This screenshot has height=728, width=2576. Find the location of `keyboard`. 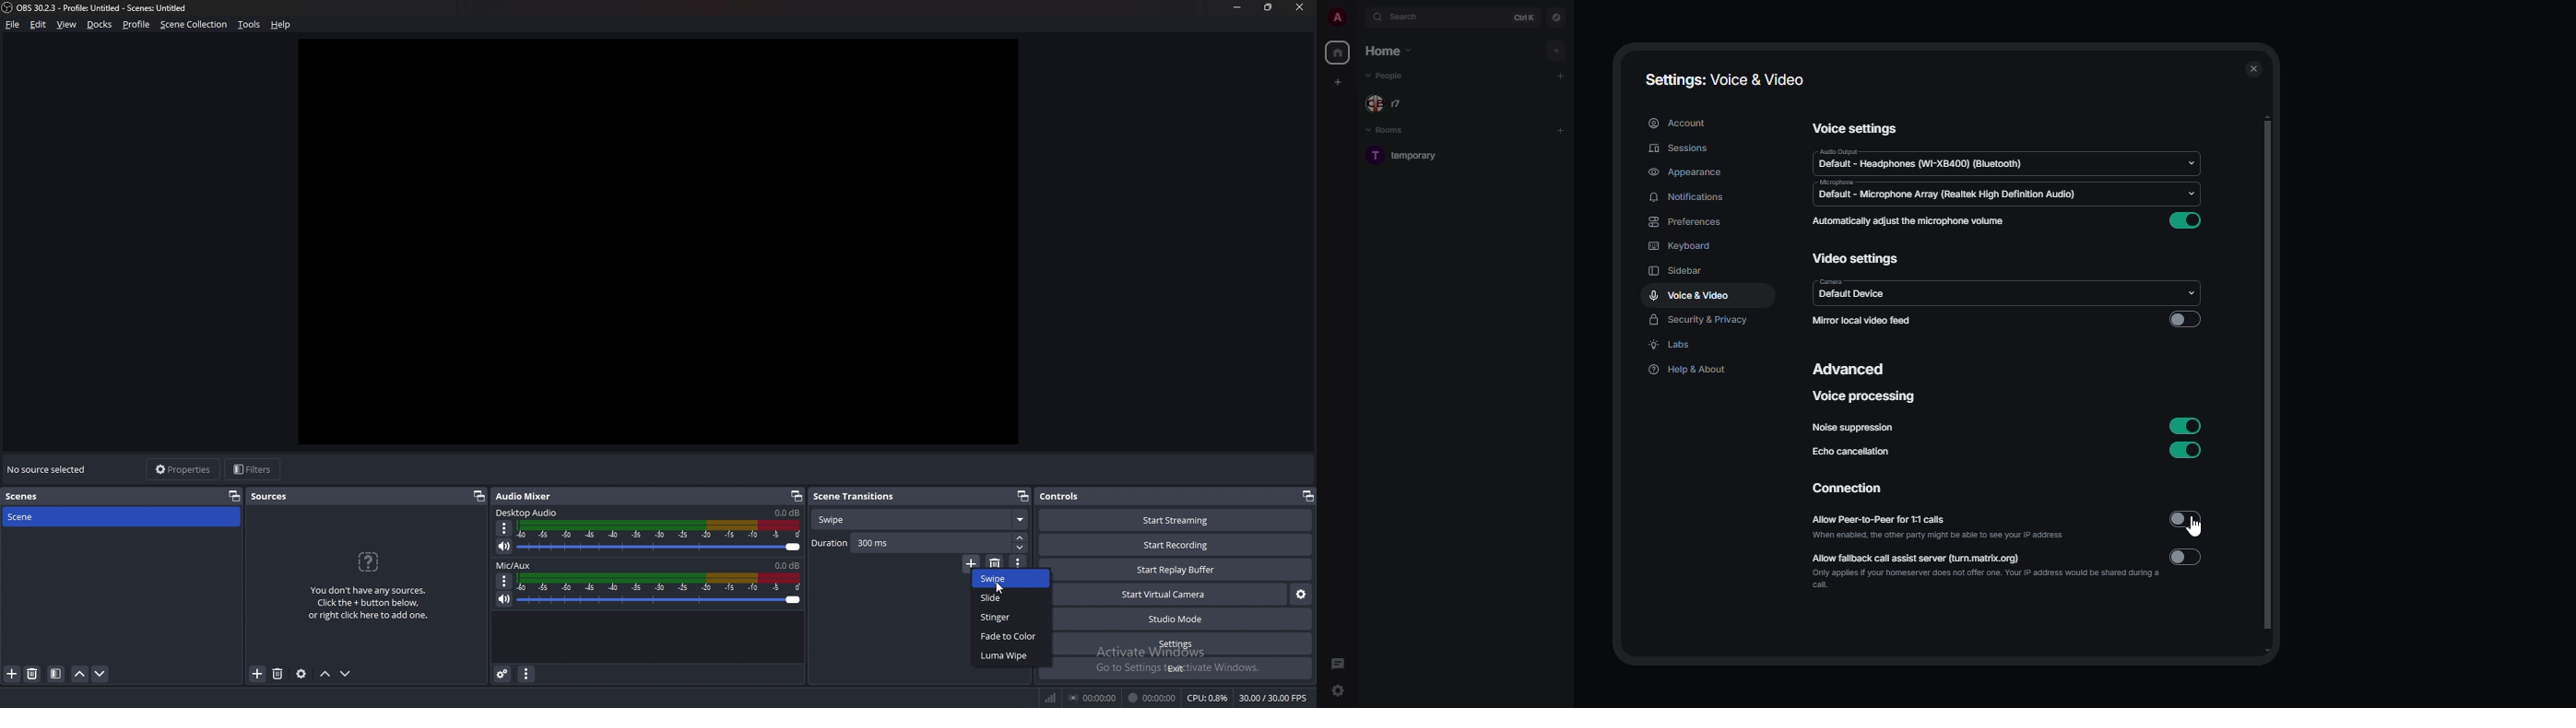

keyboard is located at coordinates (1680, 245).